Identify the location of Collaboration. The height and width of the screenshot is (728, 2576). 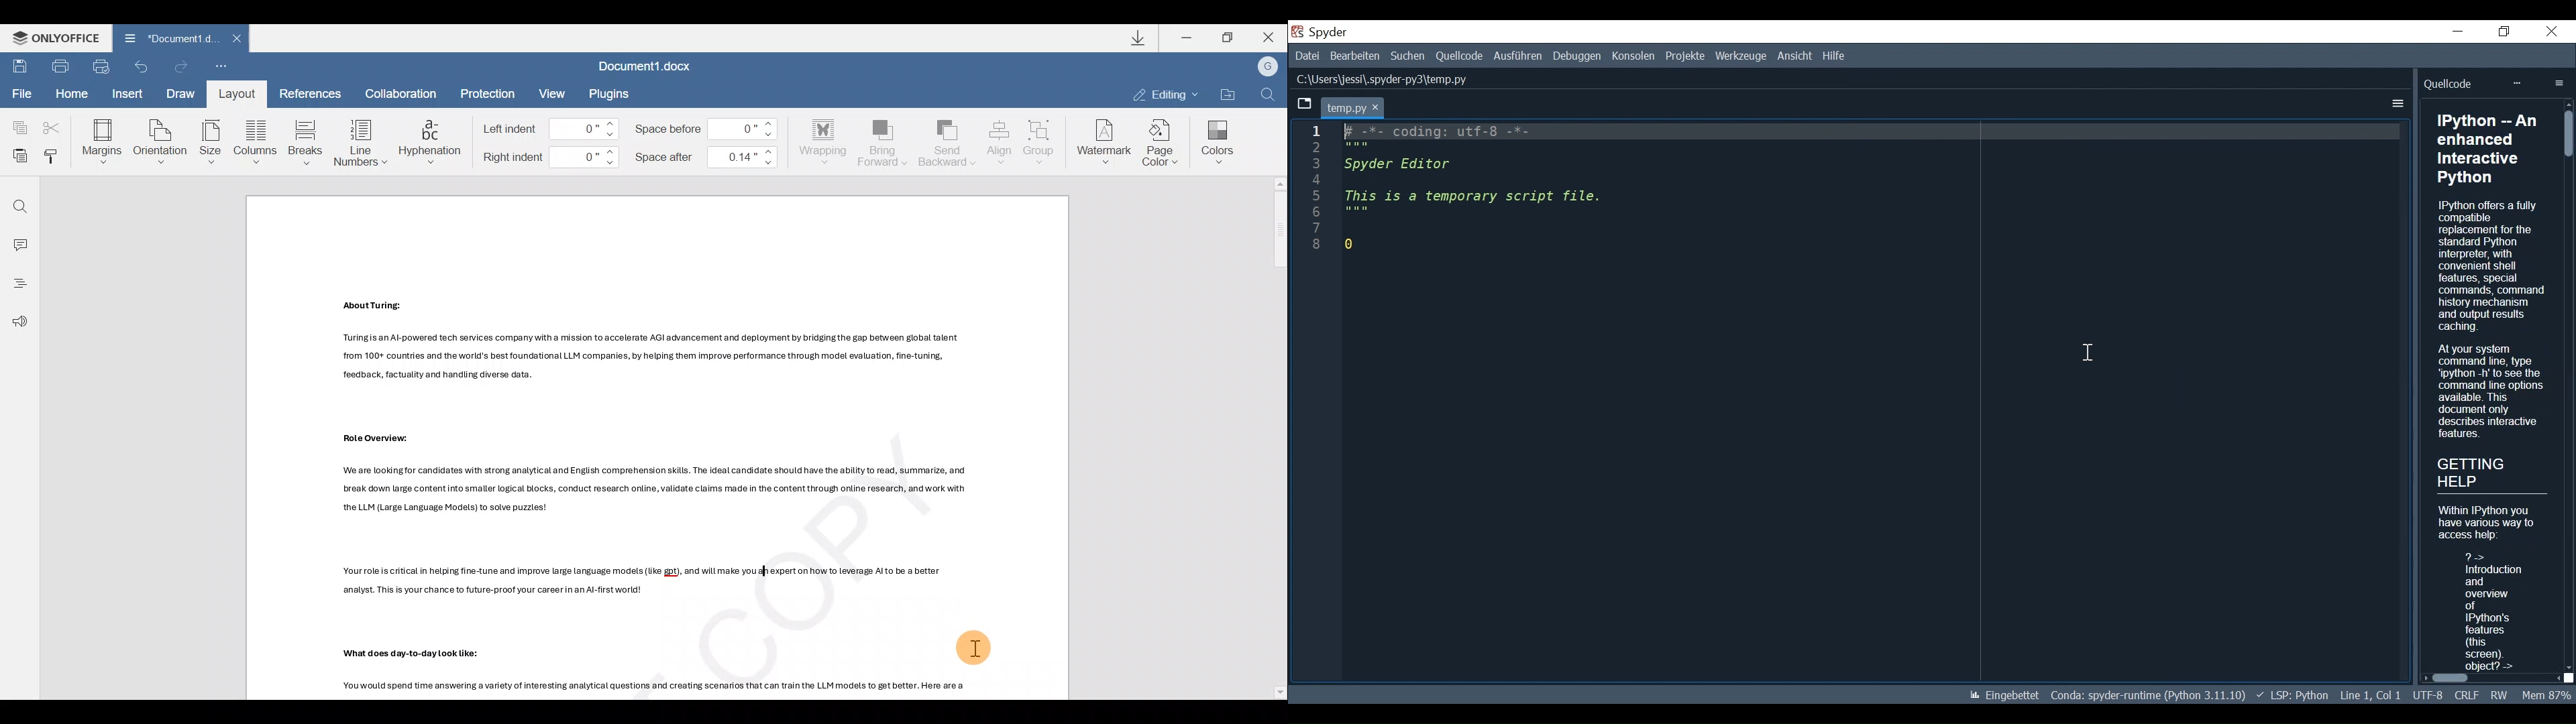
(407, 93).